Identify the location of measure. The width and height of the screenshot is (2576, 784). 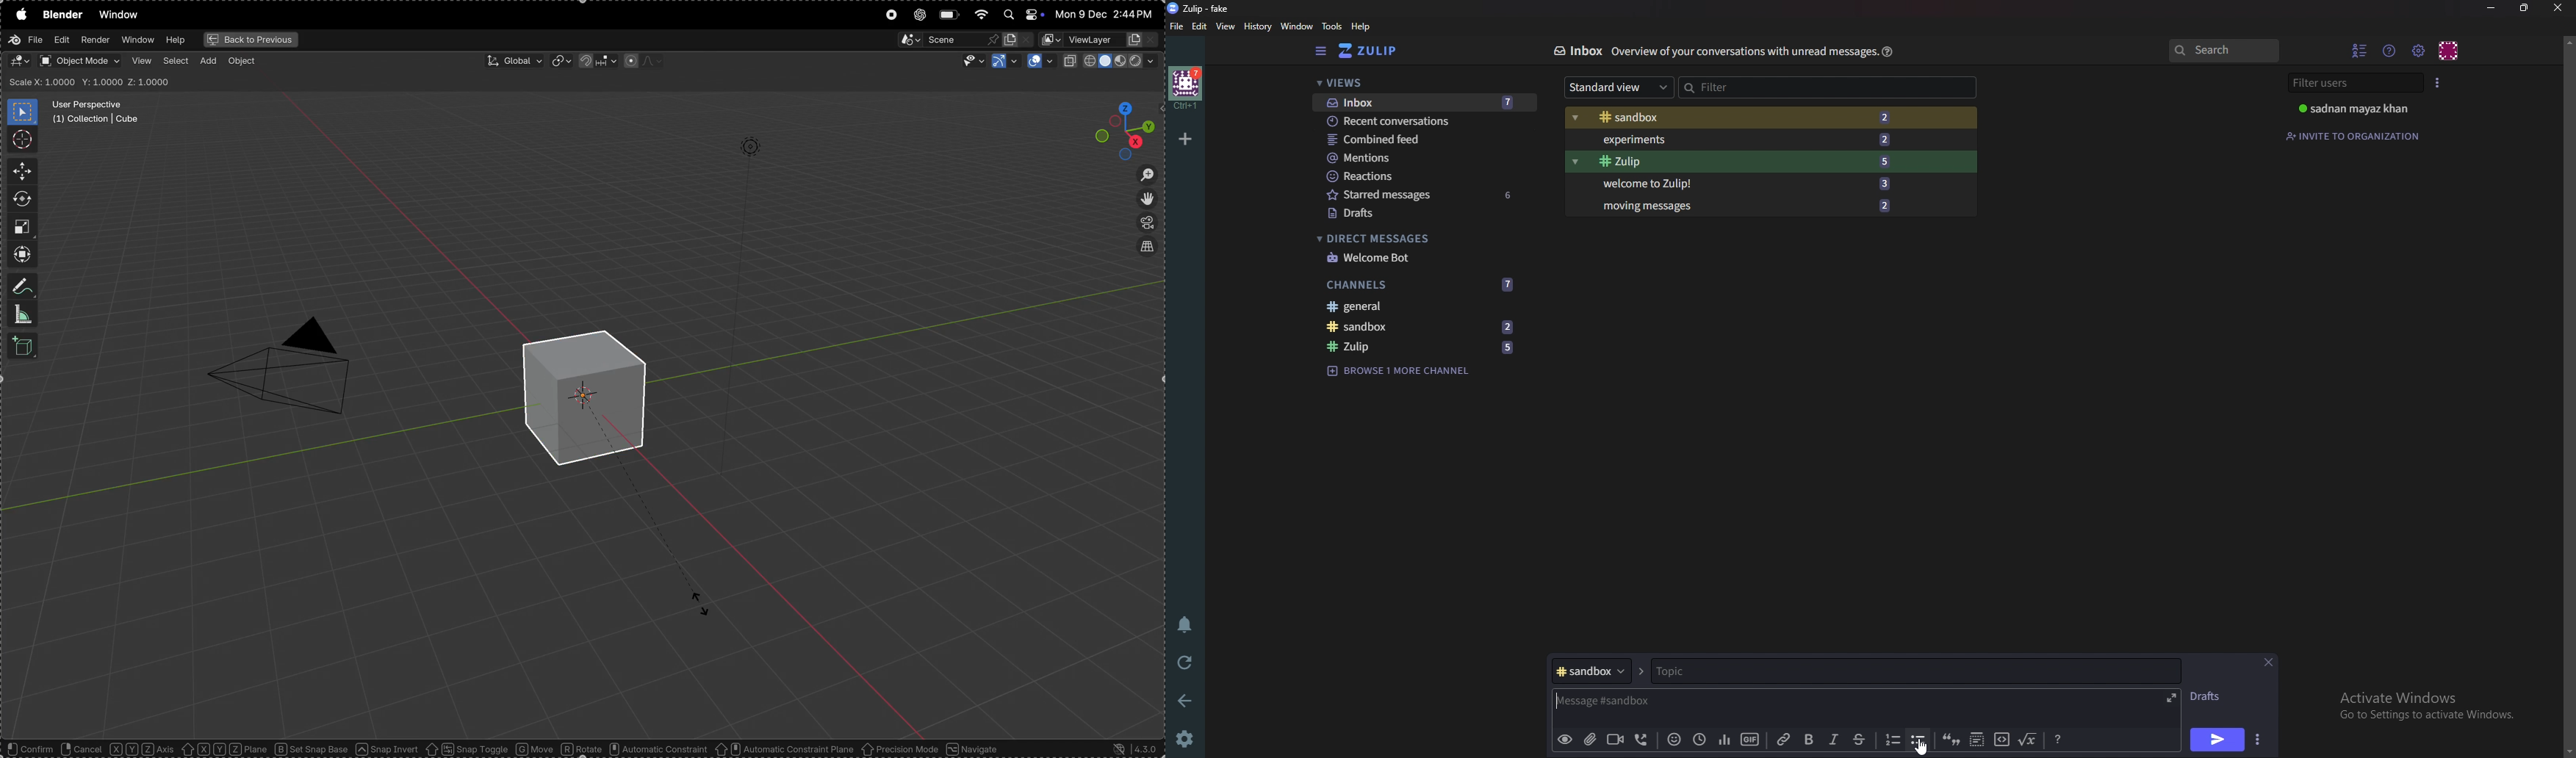
(20, 314).